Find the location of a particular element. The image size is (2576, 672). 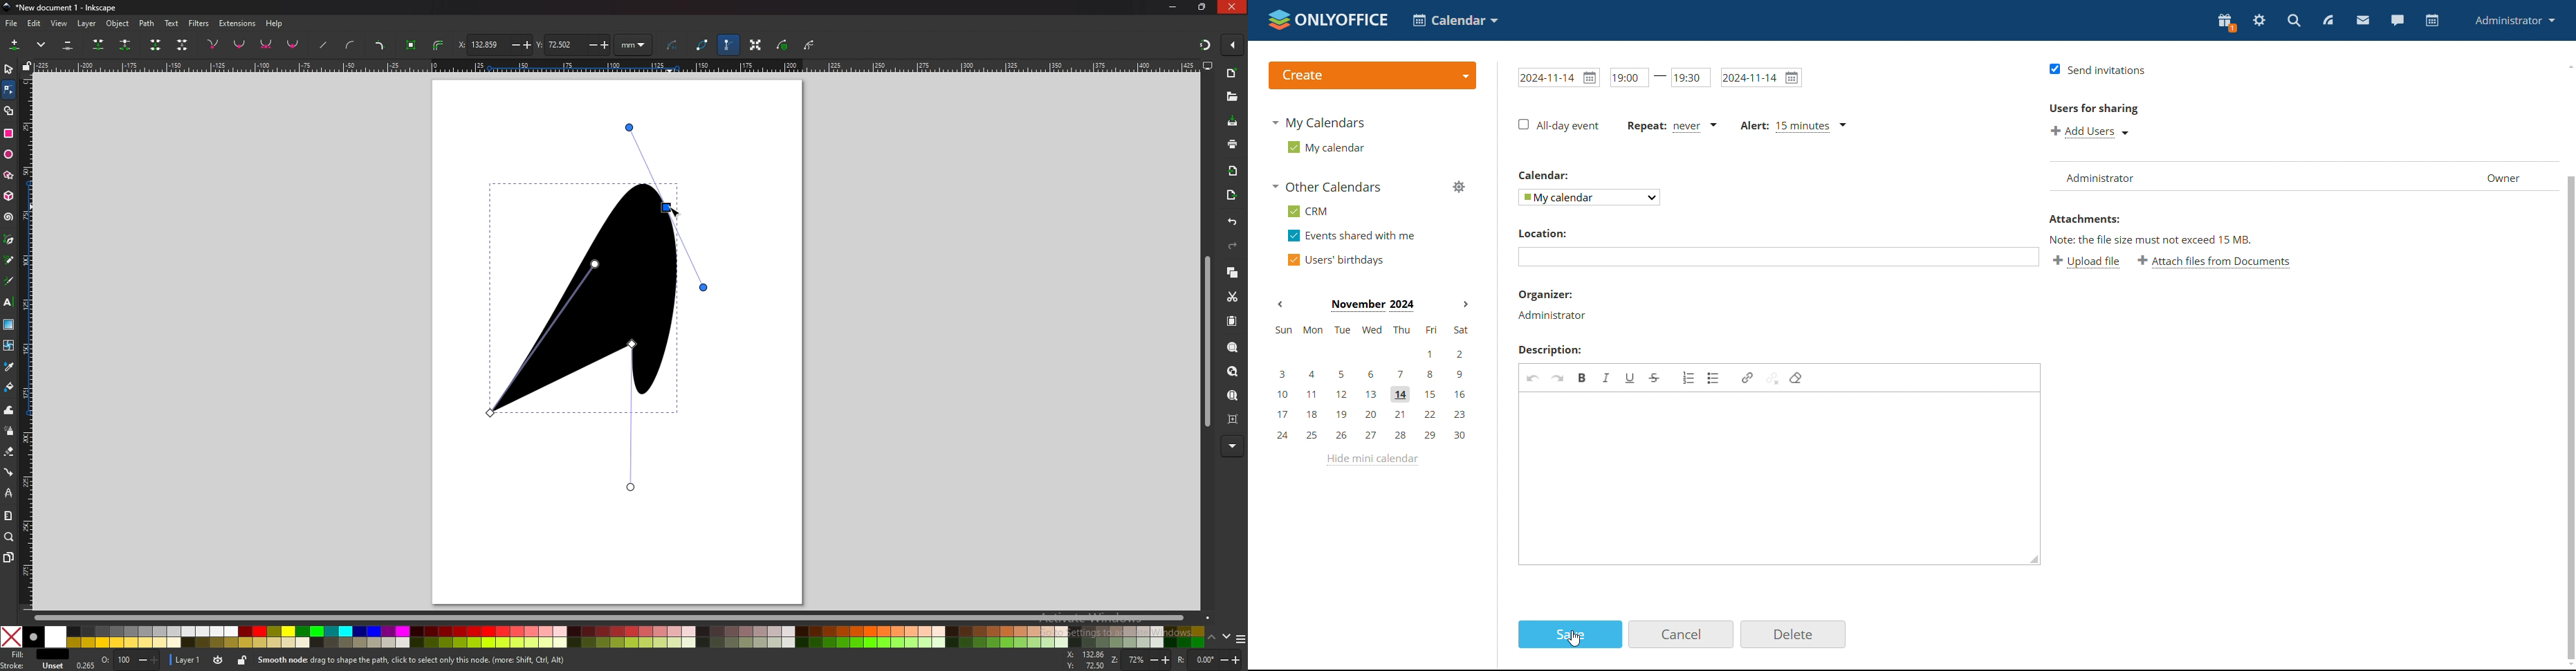

zoom page is located at coordinates (1232, 396).